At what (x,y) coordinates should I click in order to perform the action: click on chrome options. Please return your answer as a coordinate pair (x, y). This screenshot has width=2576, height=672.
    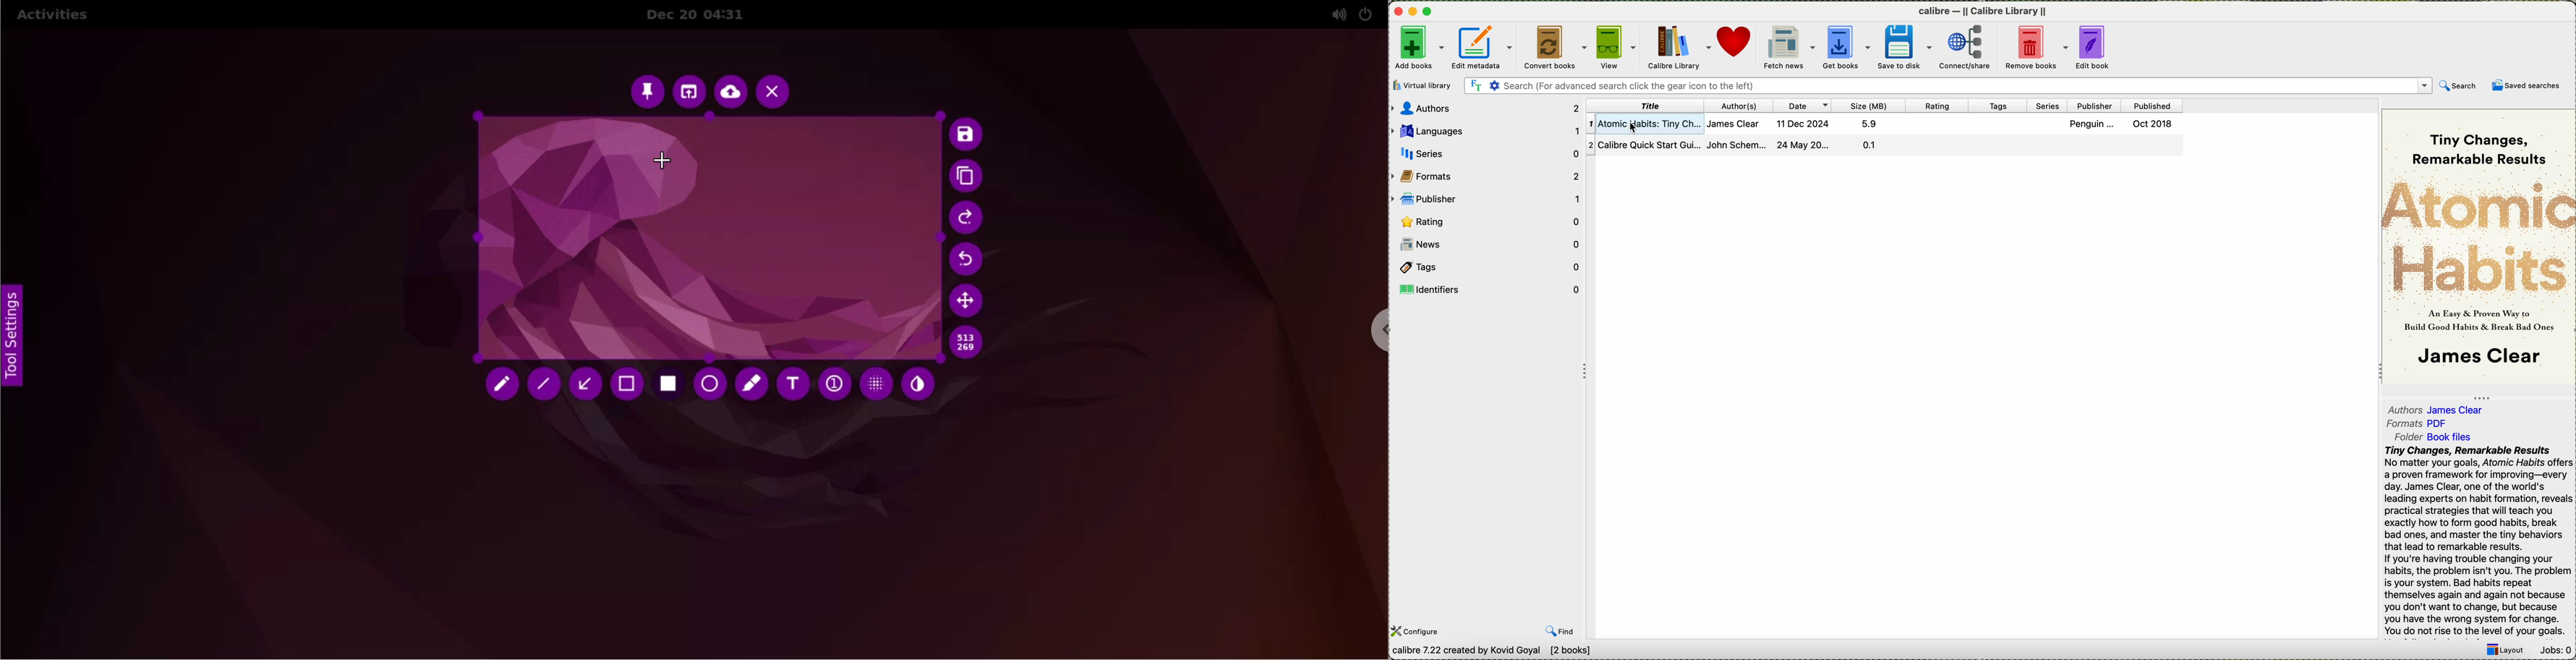
    Looking at the image, I should click on (1377, 331).